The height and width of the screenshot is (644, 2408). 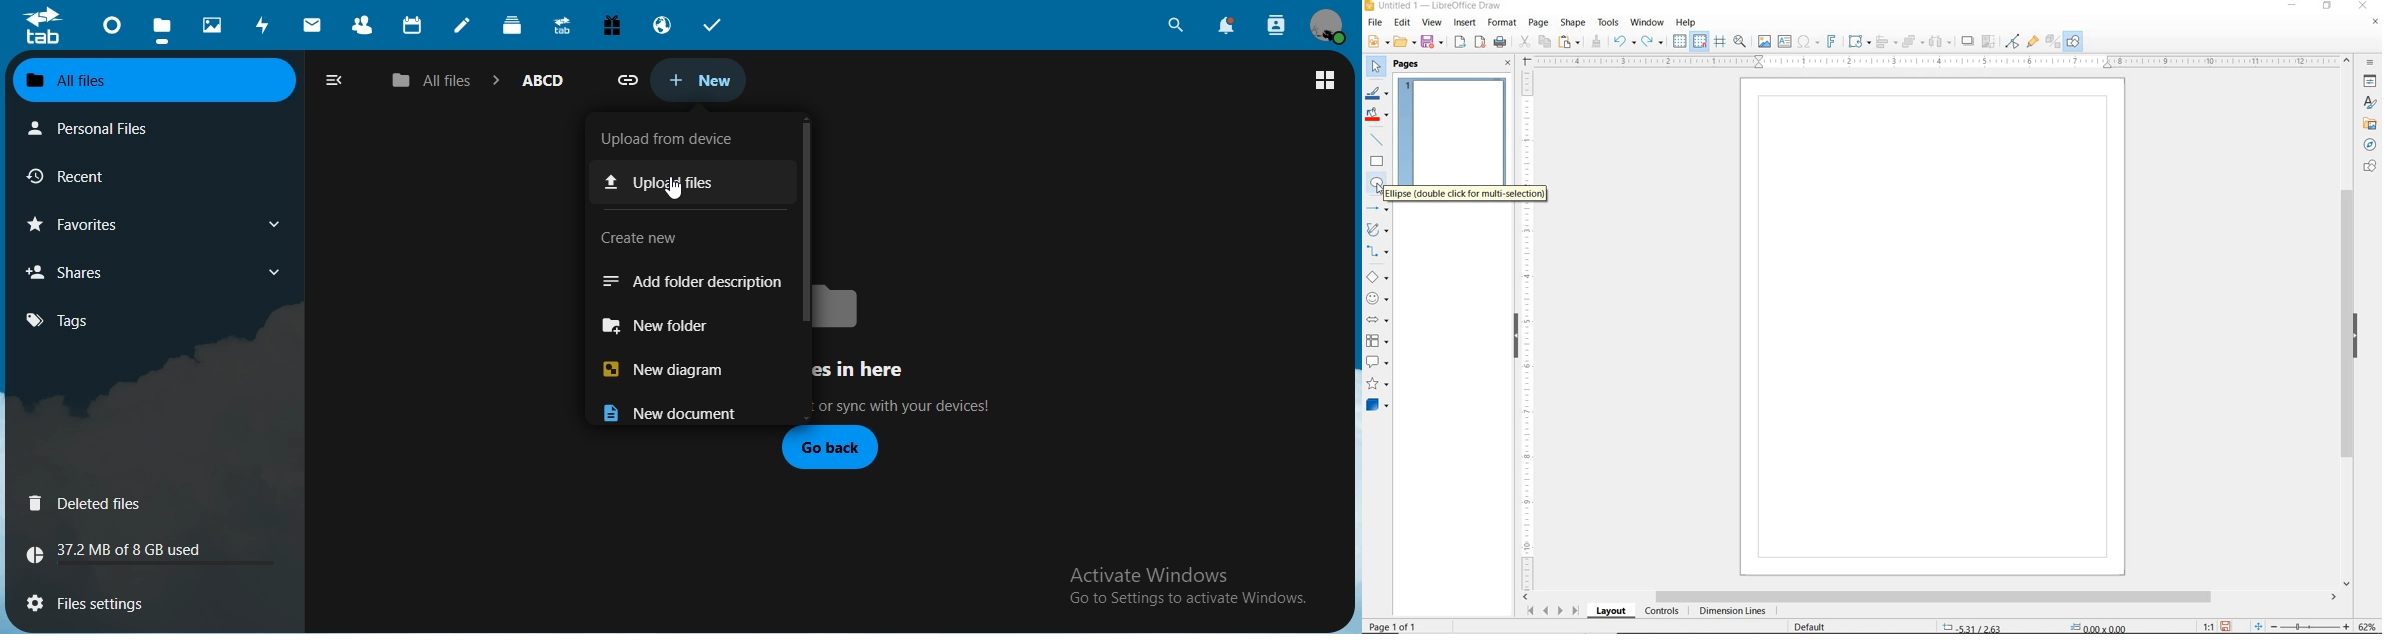 I want to click on tags, so click(x=58, y=321).